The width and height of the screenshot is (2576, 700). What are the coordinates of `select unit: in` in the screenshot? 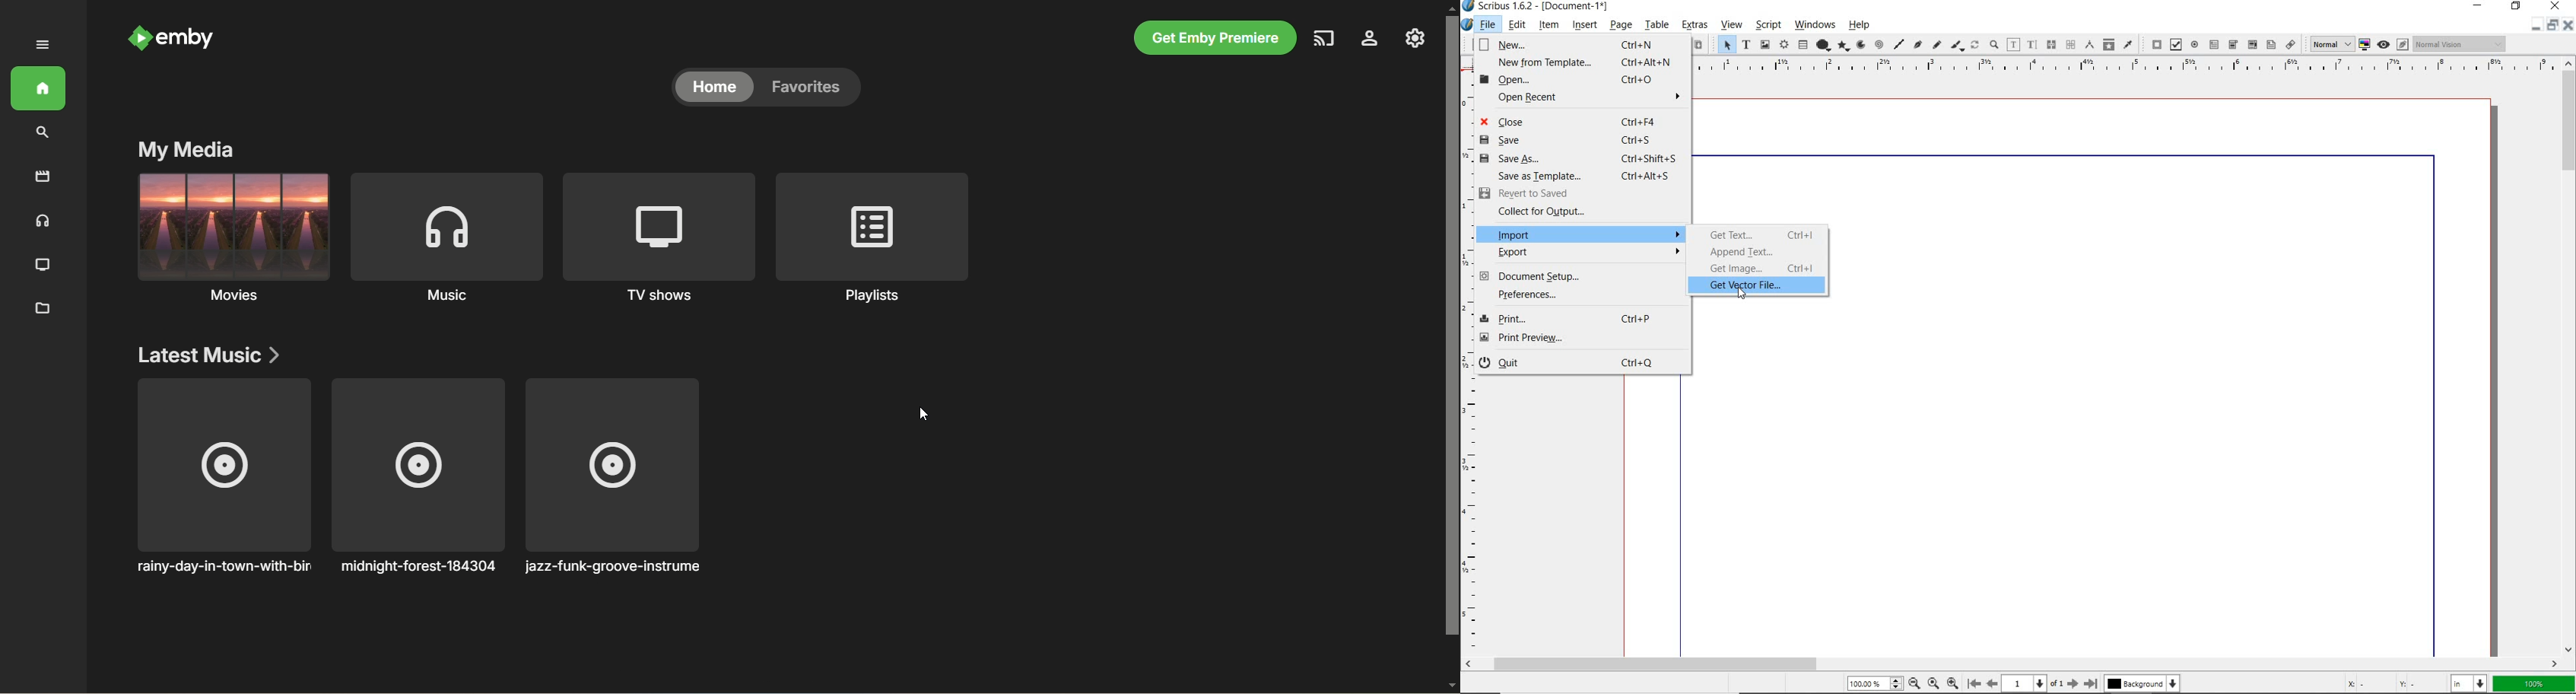 It's located at (2471, 684).